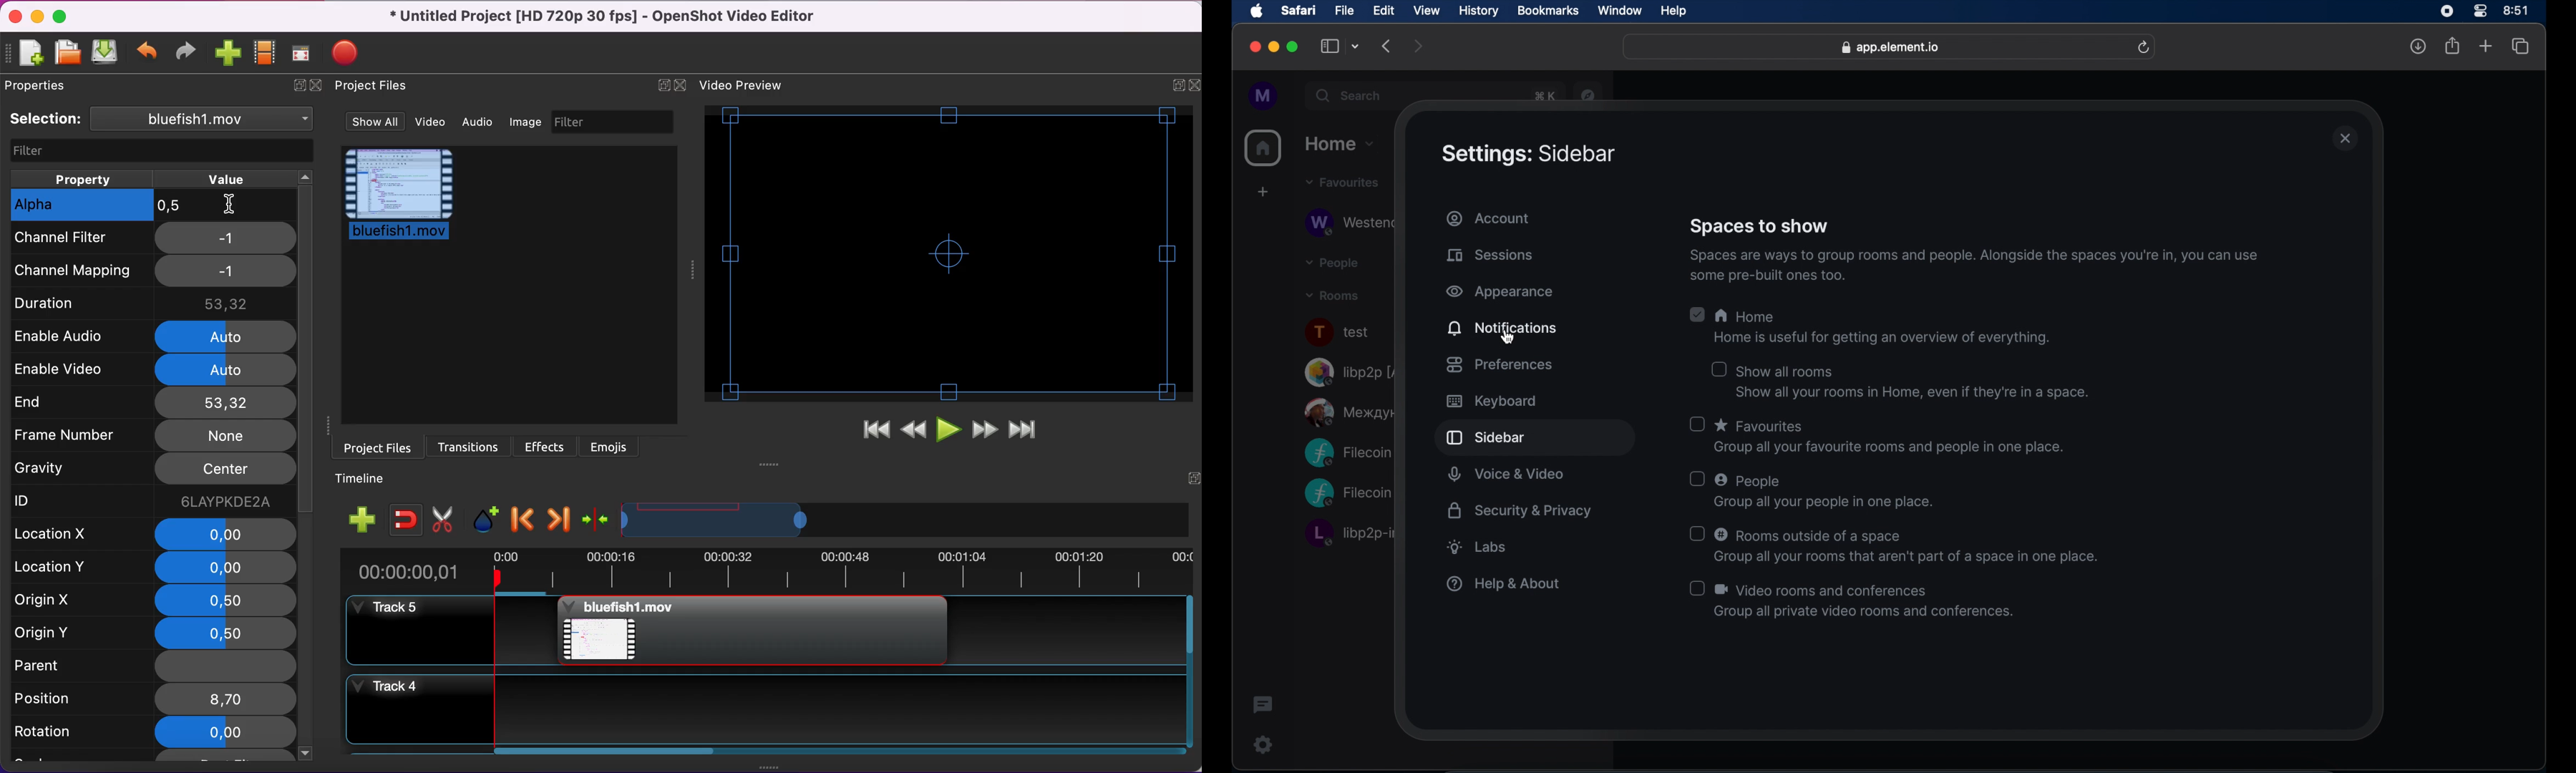 This screenshot has width=2576, height=784. Describe the element at coordinates (1822, 491) in the screenshot. I see `UJ © People
Group all your people in one place.` at that location.